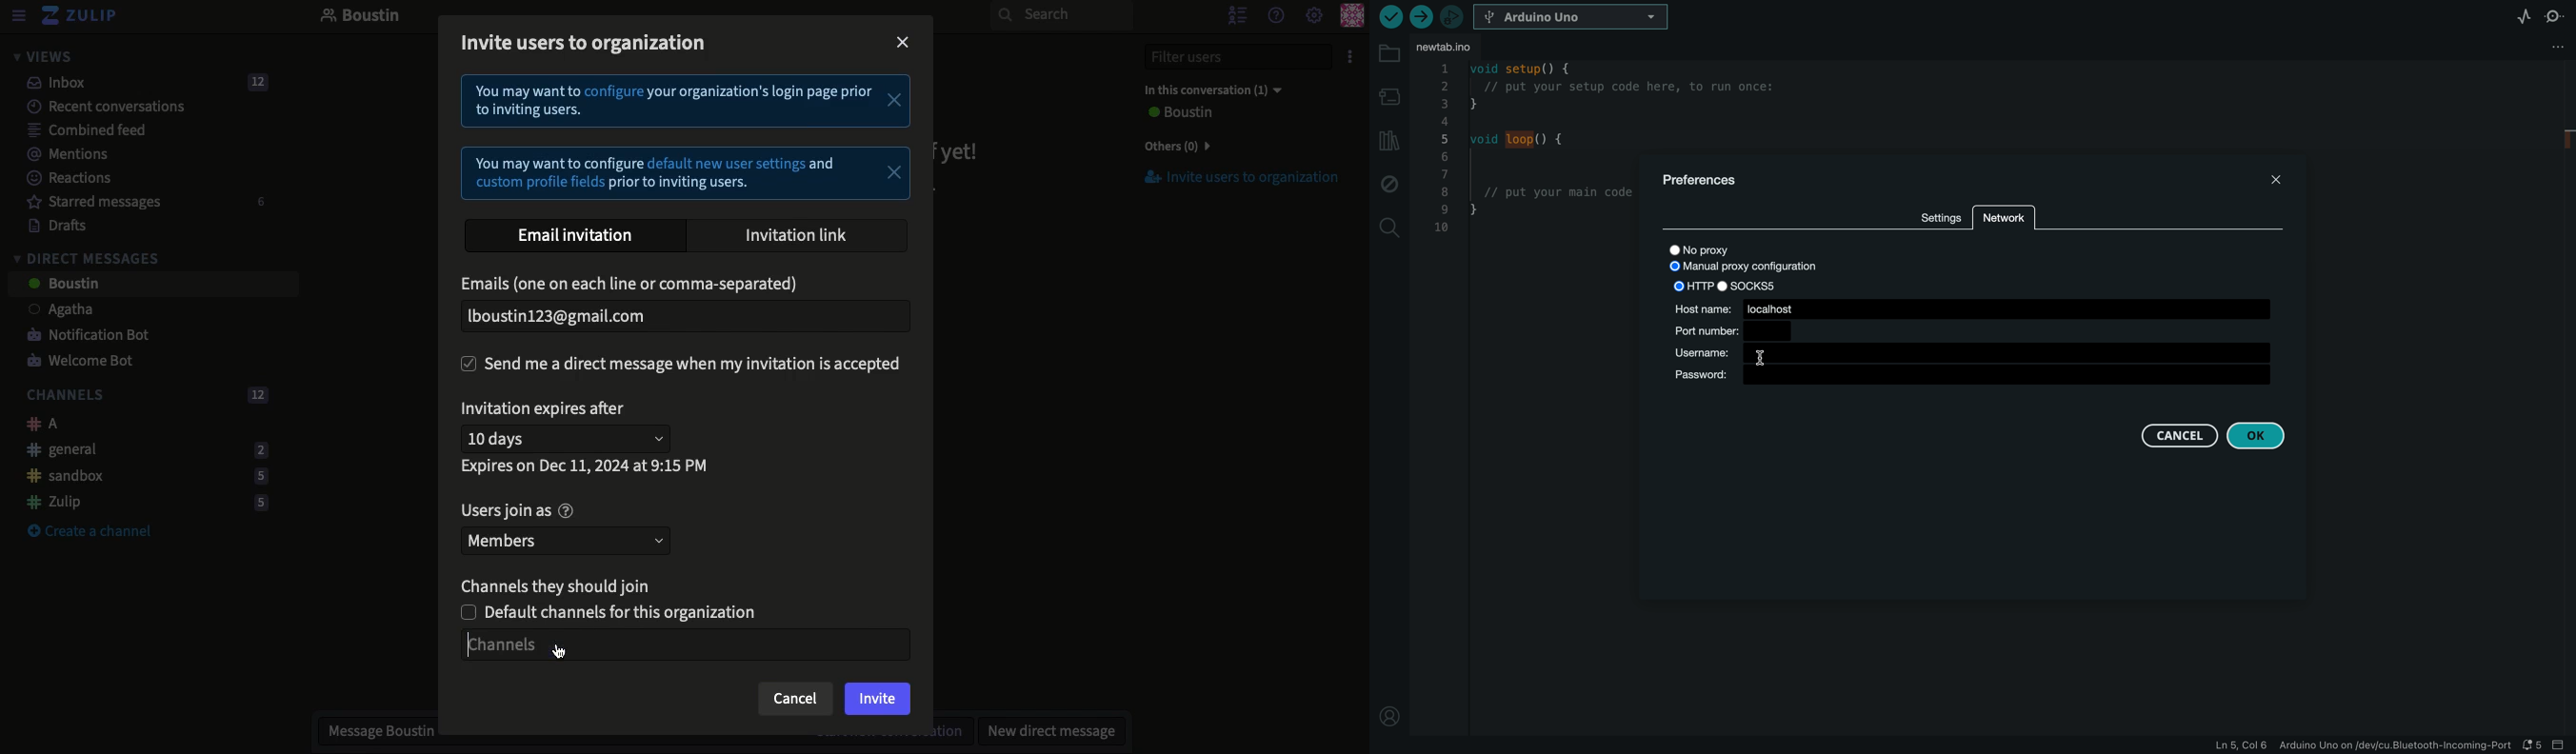 The height and width of the screenshot is (756, 2576). I want to click on User 1, so click(50, 311).